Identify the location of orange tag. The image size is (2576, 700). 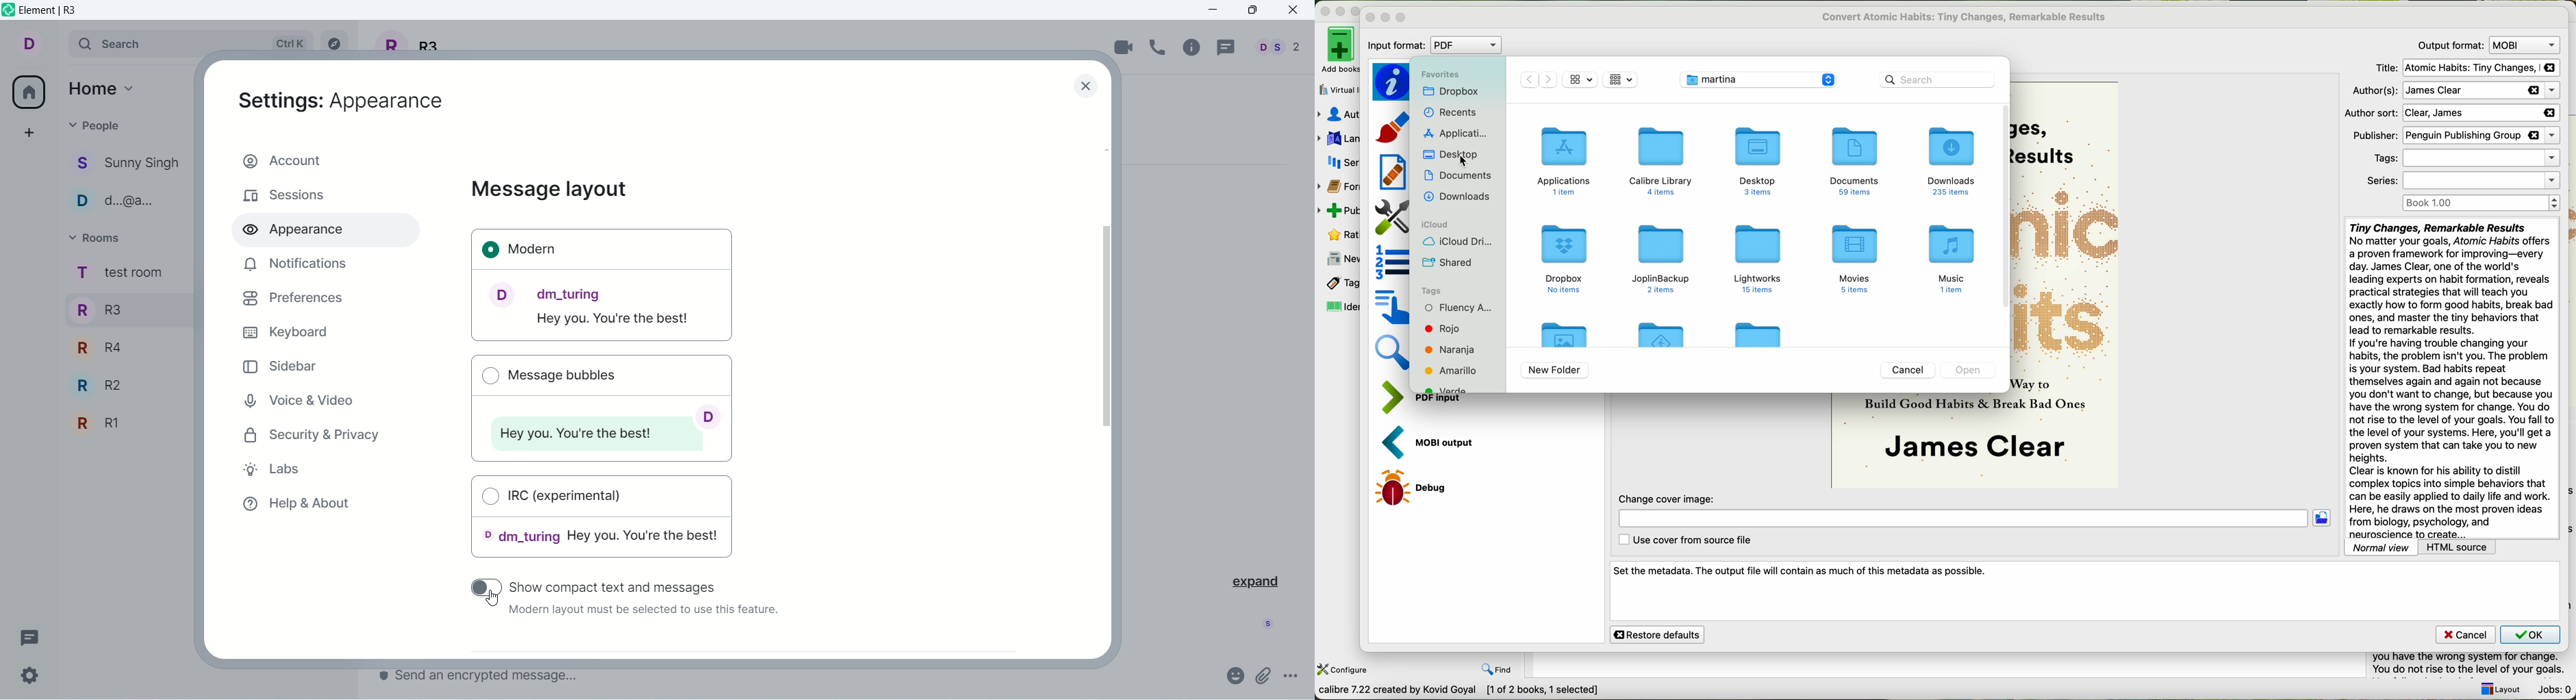
(1449, 350).